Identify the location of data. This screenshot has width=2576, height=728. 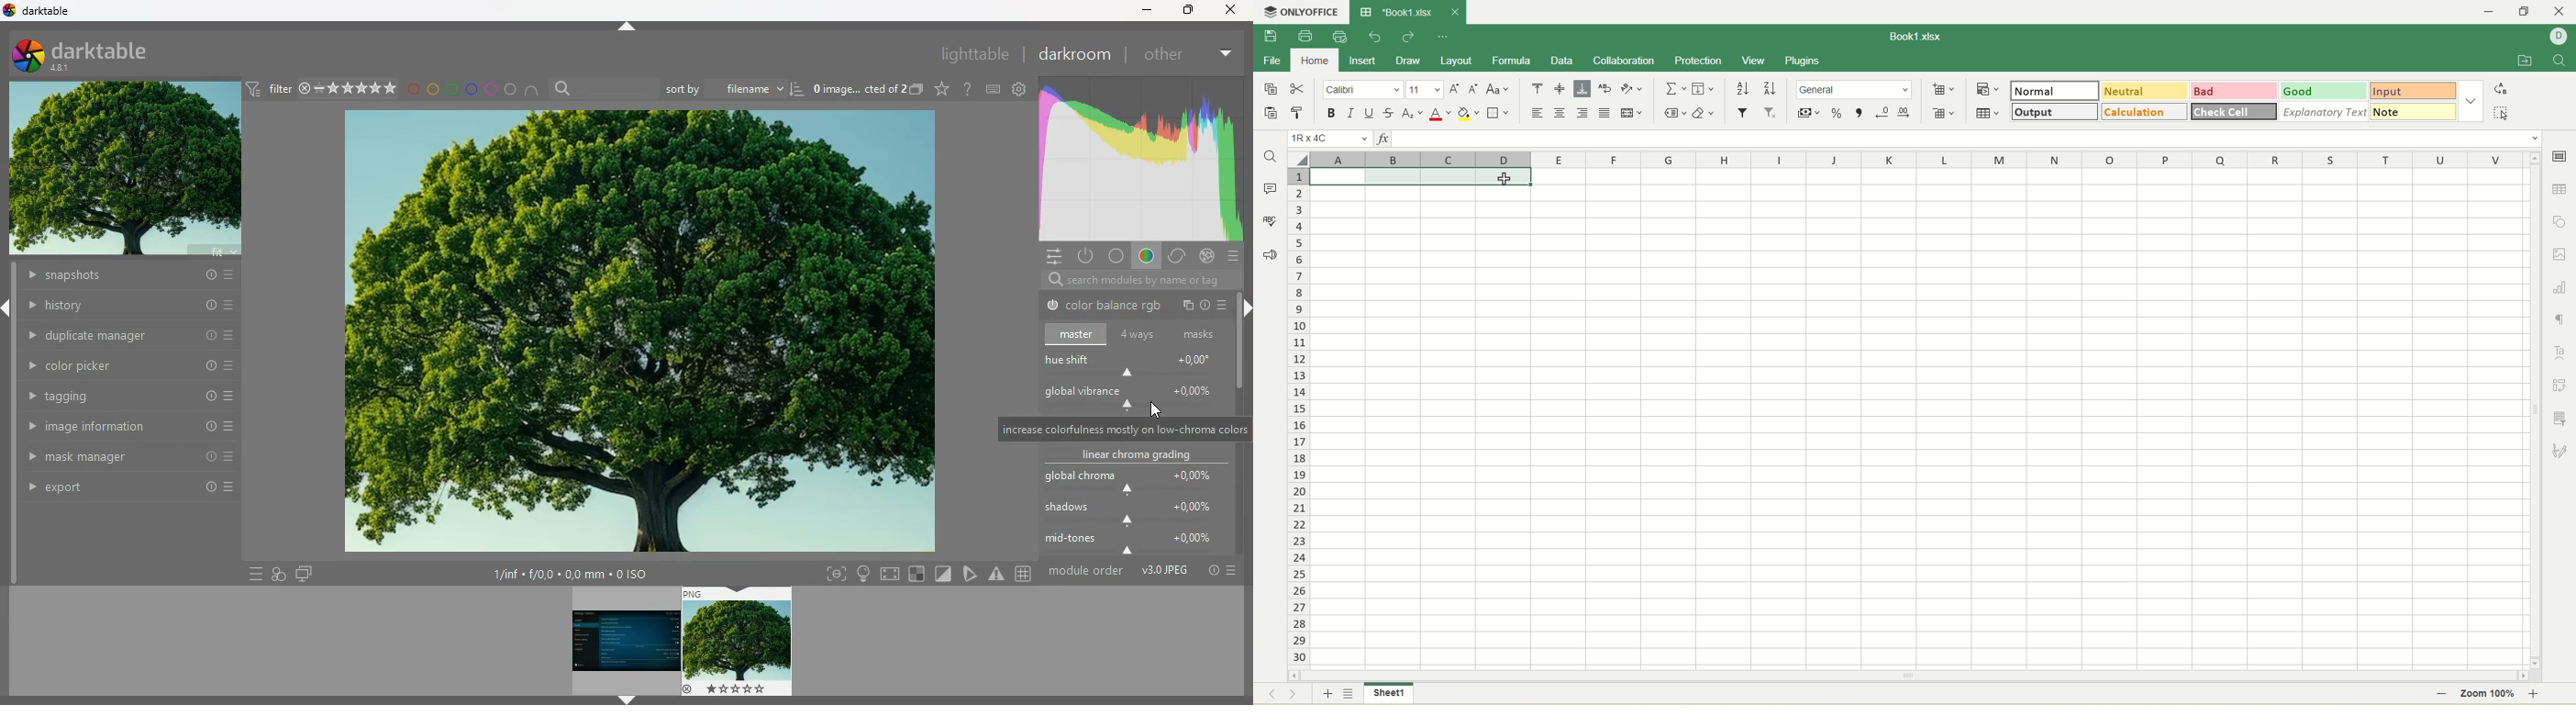
(1561, 62).